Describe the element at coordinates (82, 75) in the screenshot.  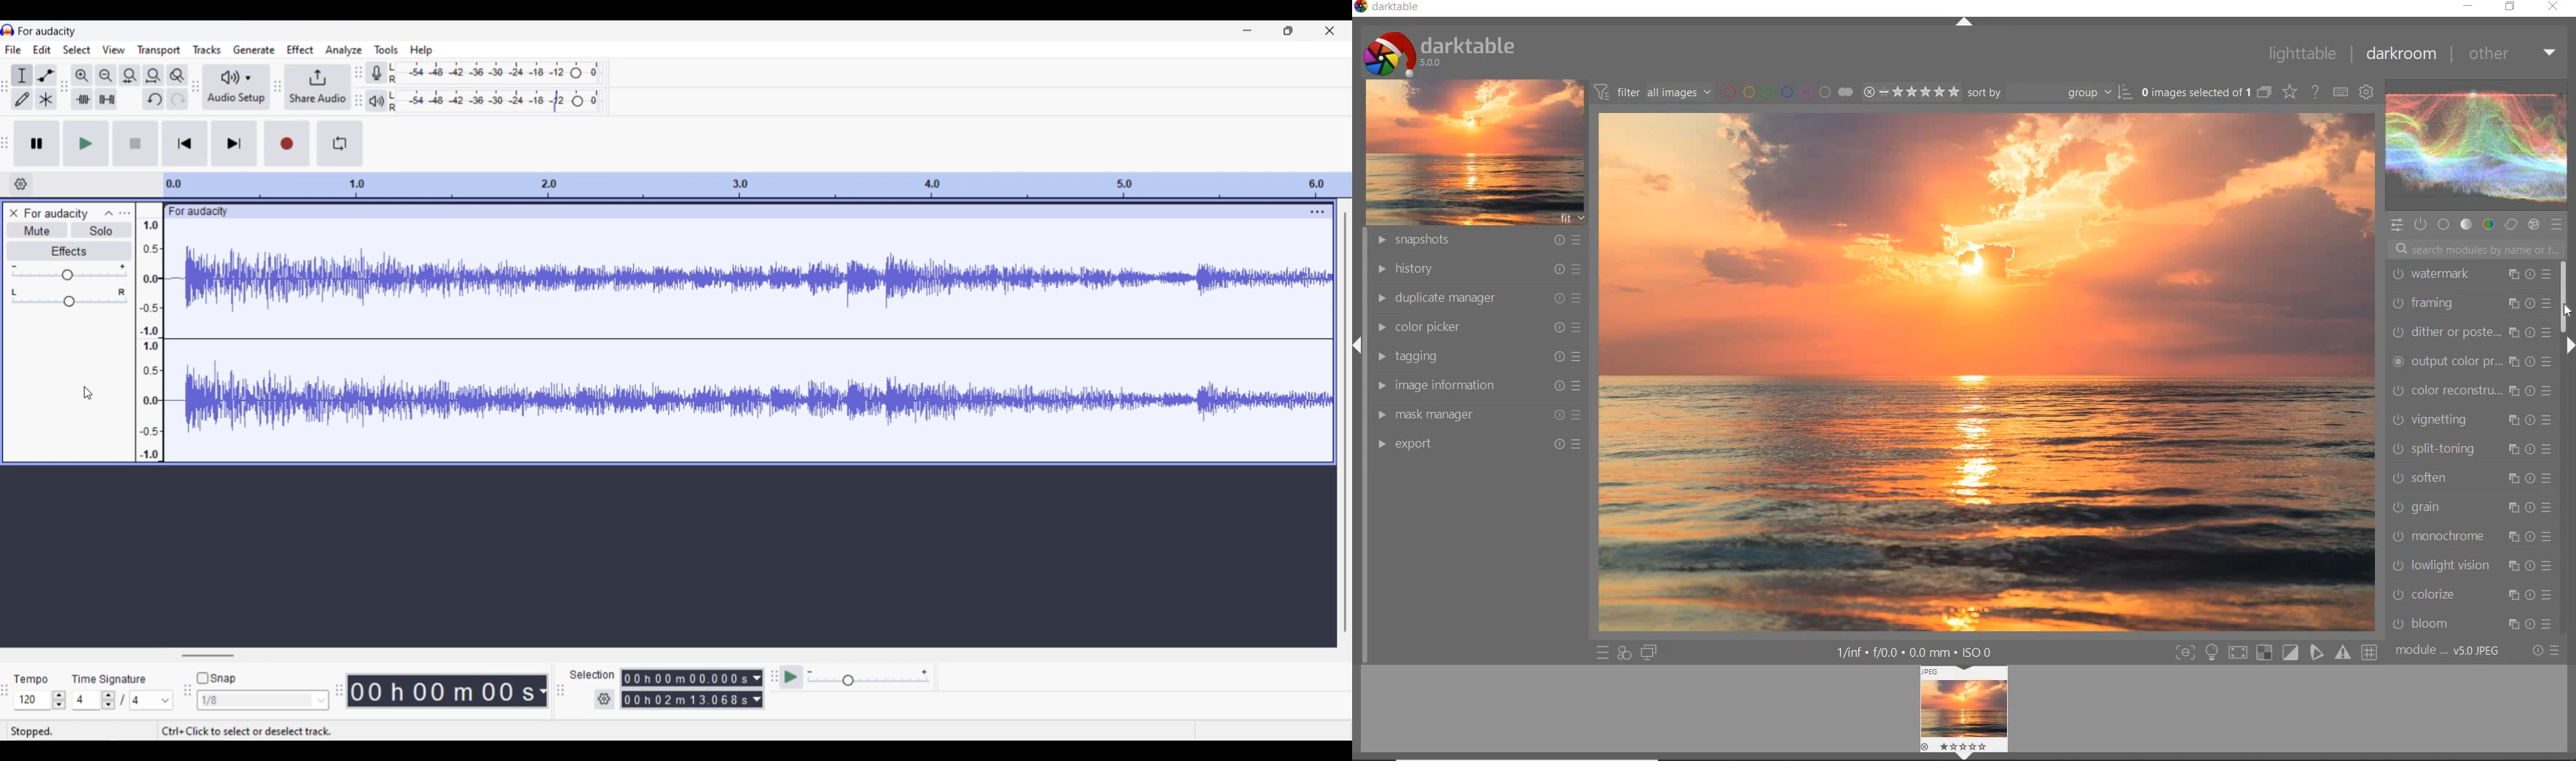
I see `Zoom in` at that location.